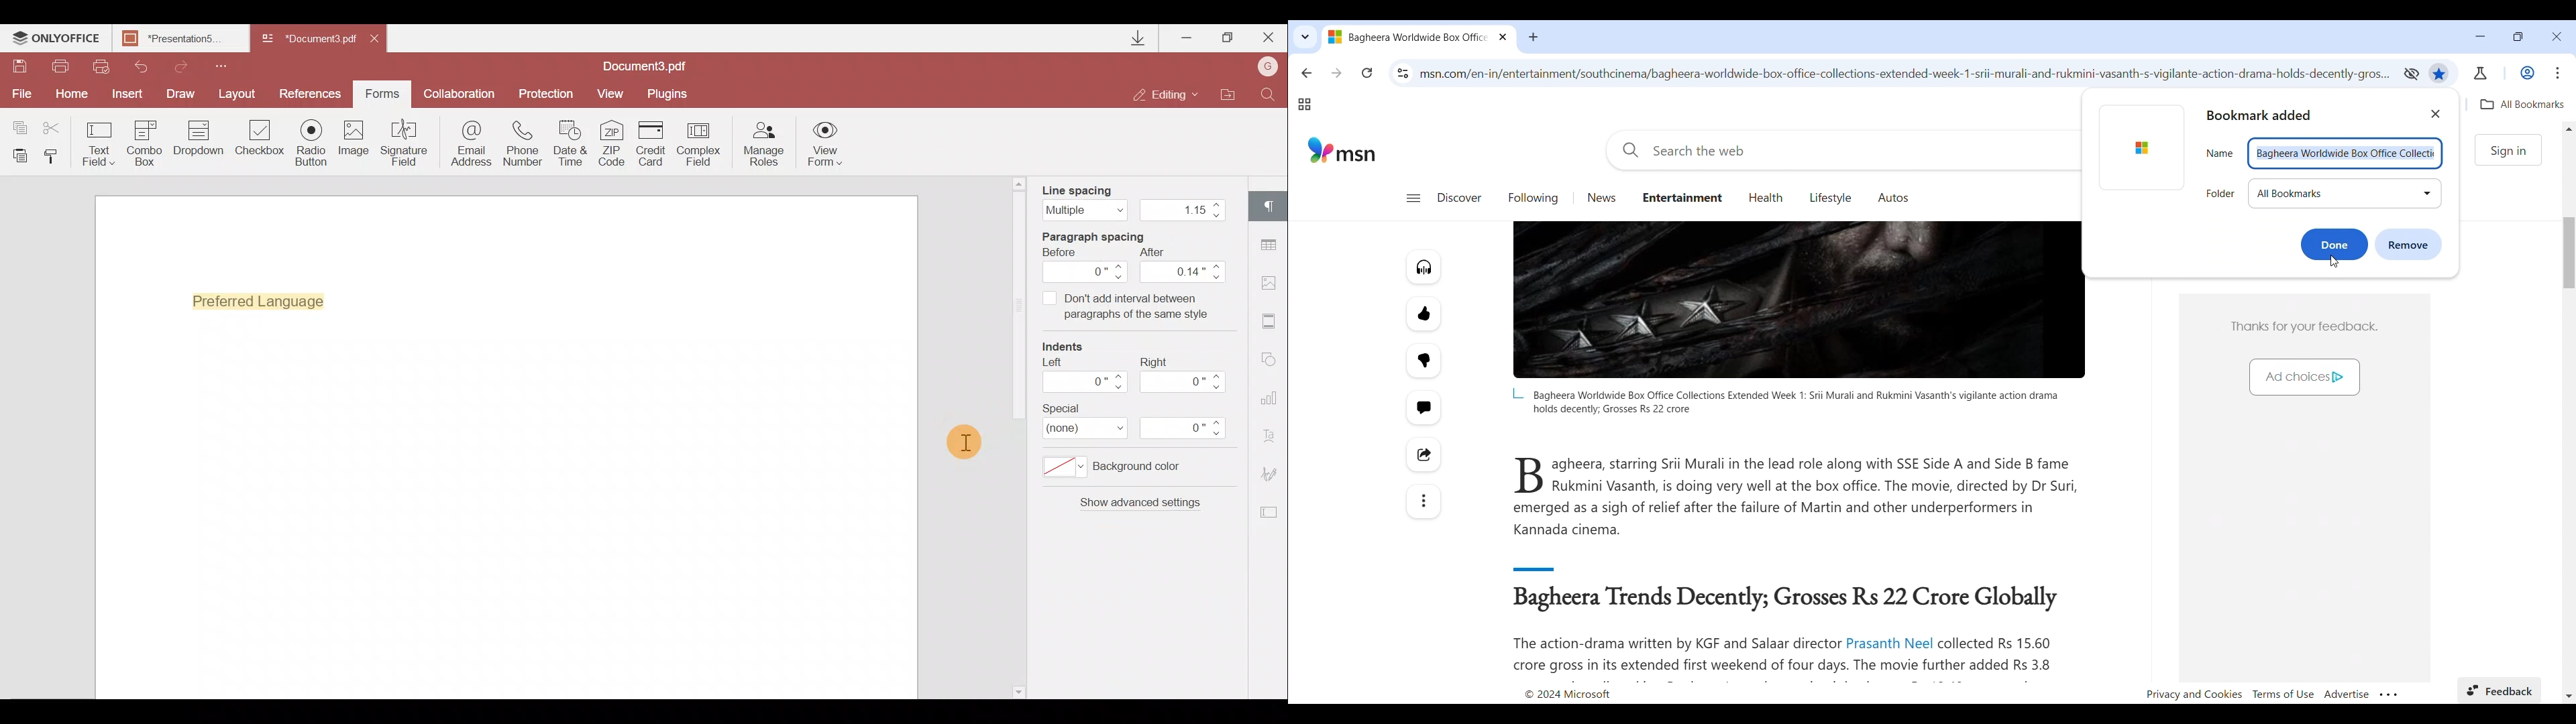  Describe the element at coordinates (1534, 198) in the screenshot. I see `Go to following page` at that location.